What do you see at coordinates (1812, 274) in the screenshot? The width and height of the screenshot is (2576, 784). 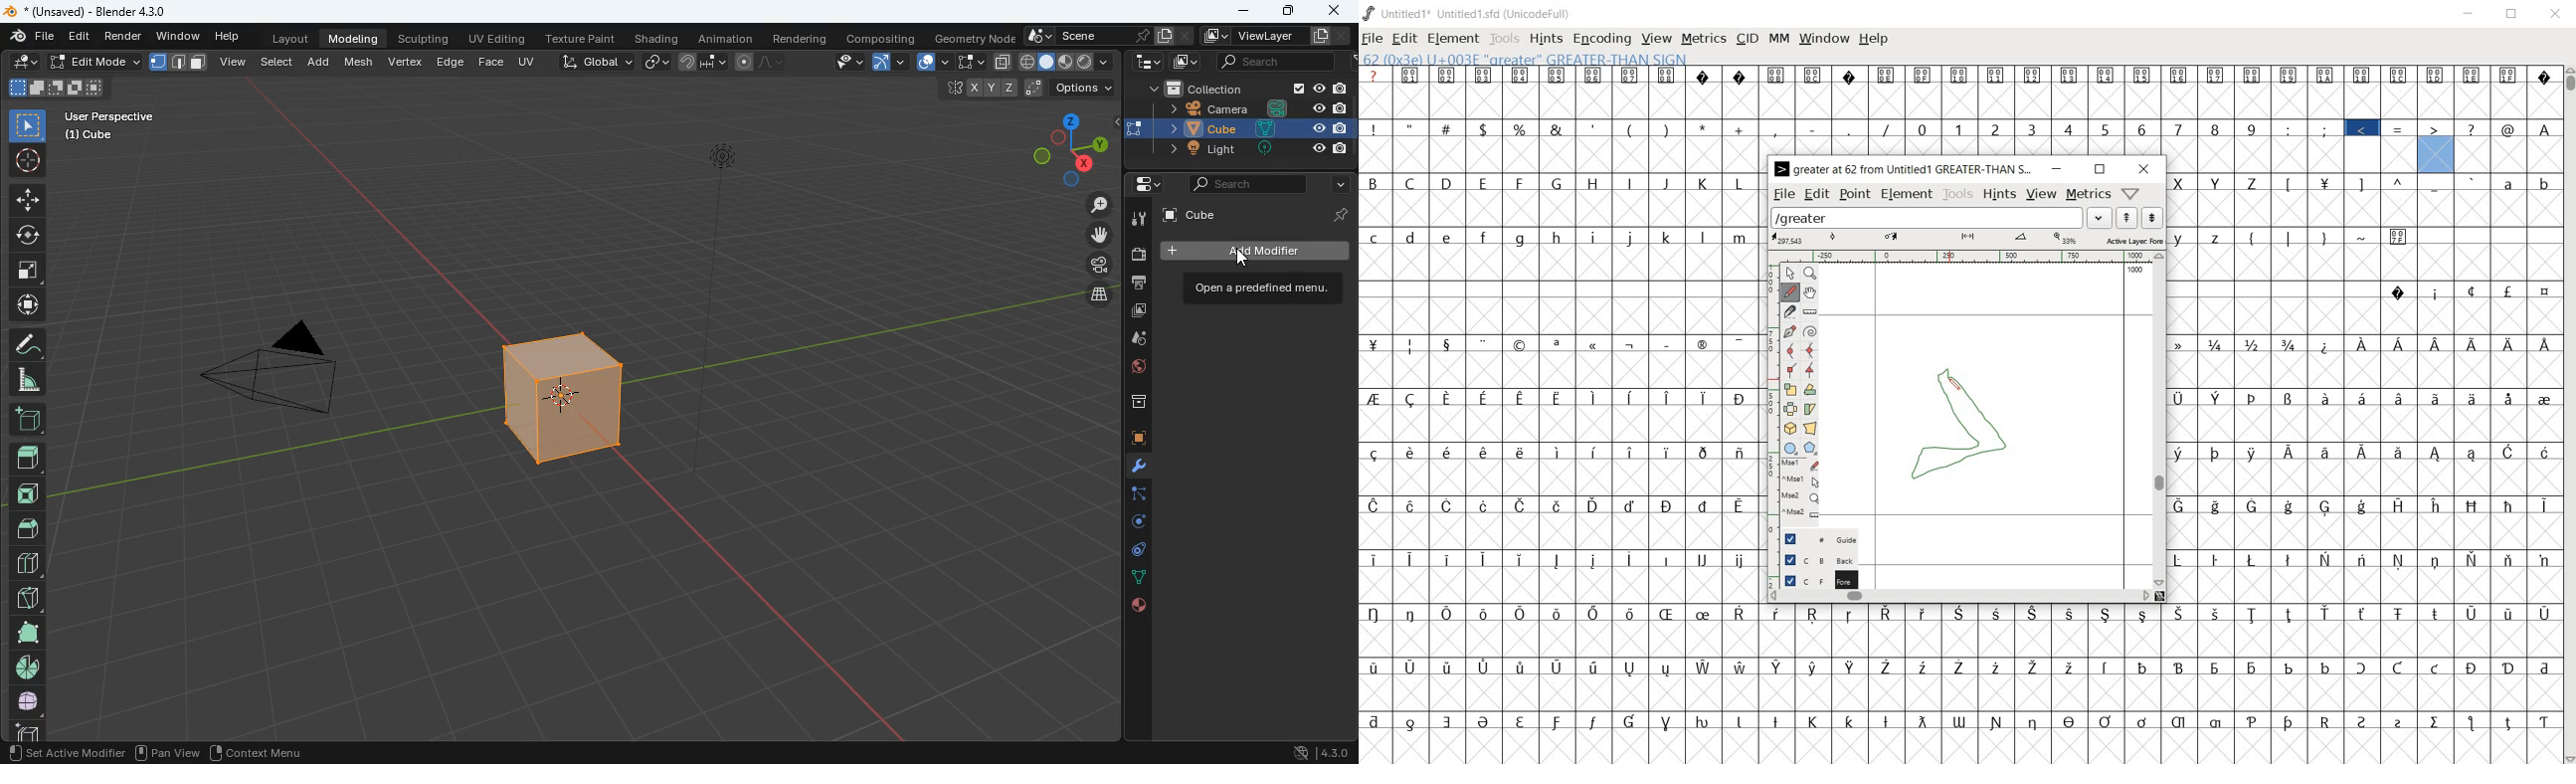 I see `Magnify` at bounding box center [1812, 274].